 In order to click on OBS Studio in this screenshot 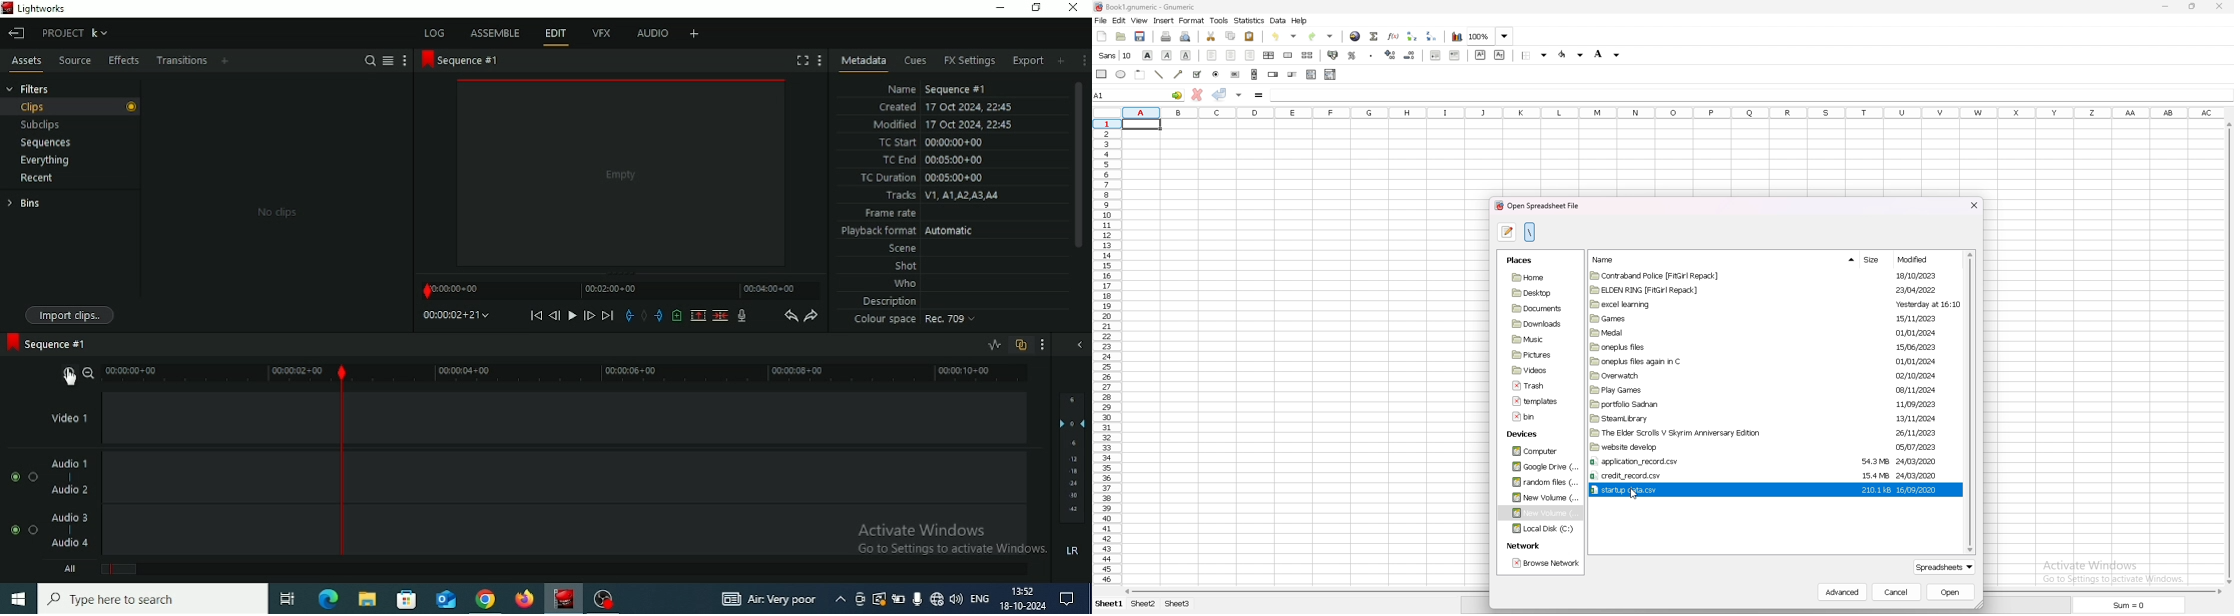, I will do `click(603, 600)`.